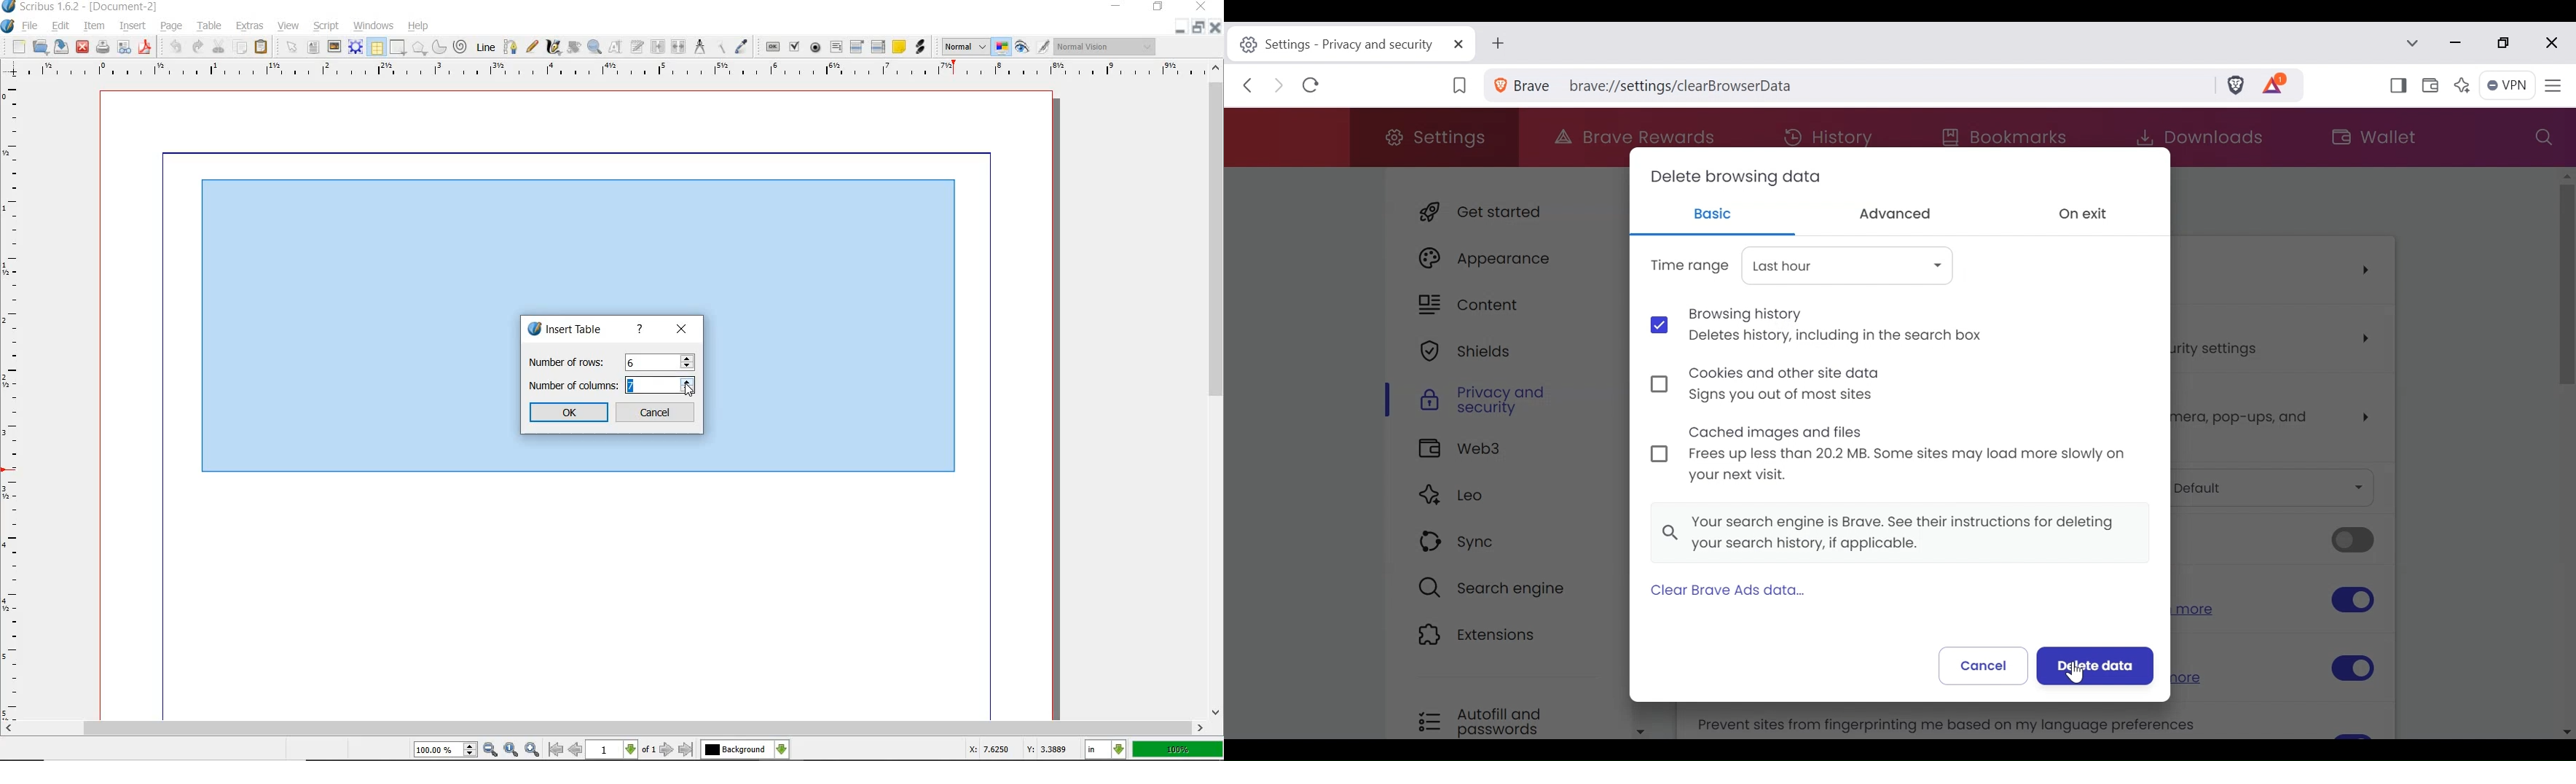 The height and width of the screenshot is (784, 2576). I want to click on render frame, so click(356, 48).